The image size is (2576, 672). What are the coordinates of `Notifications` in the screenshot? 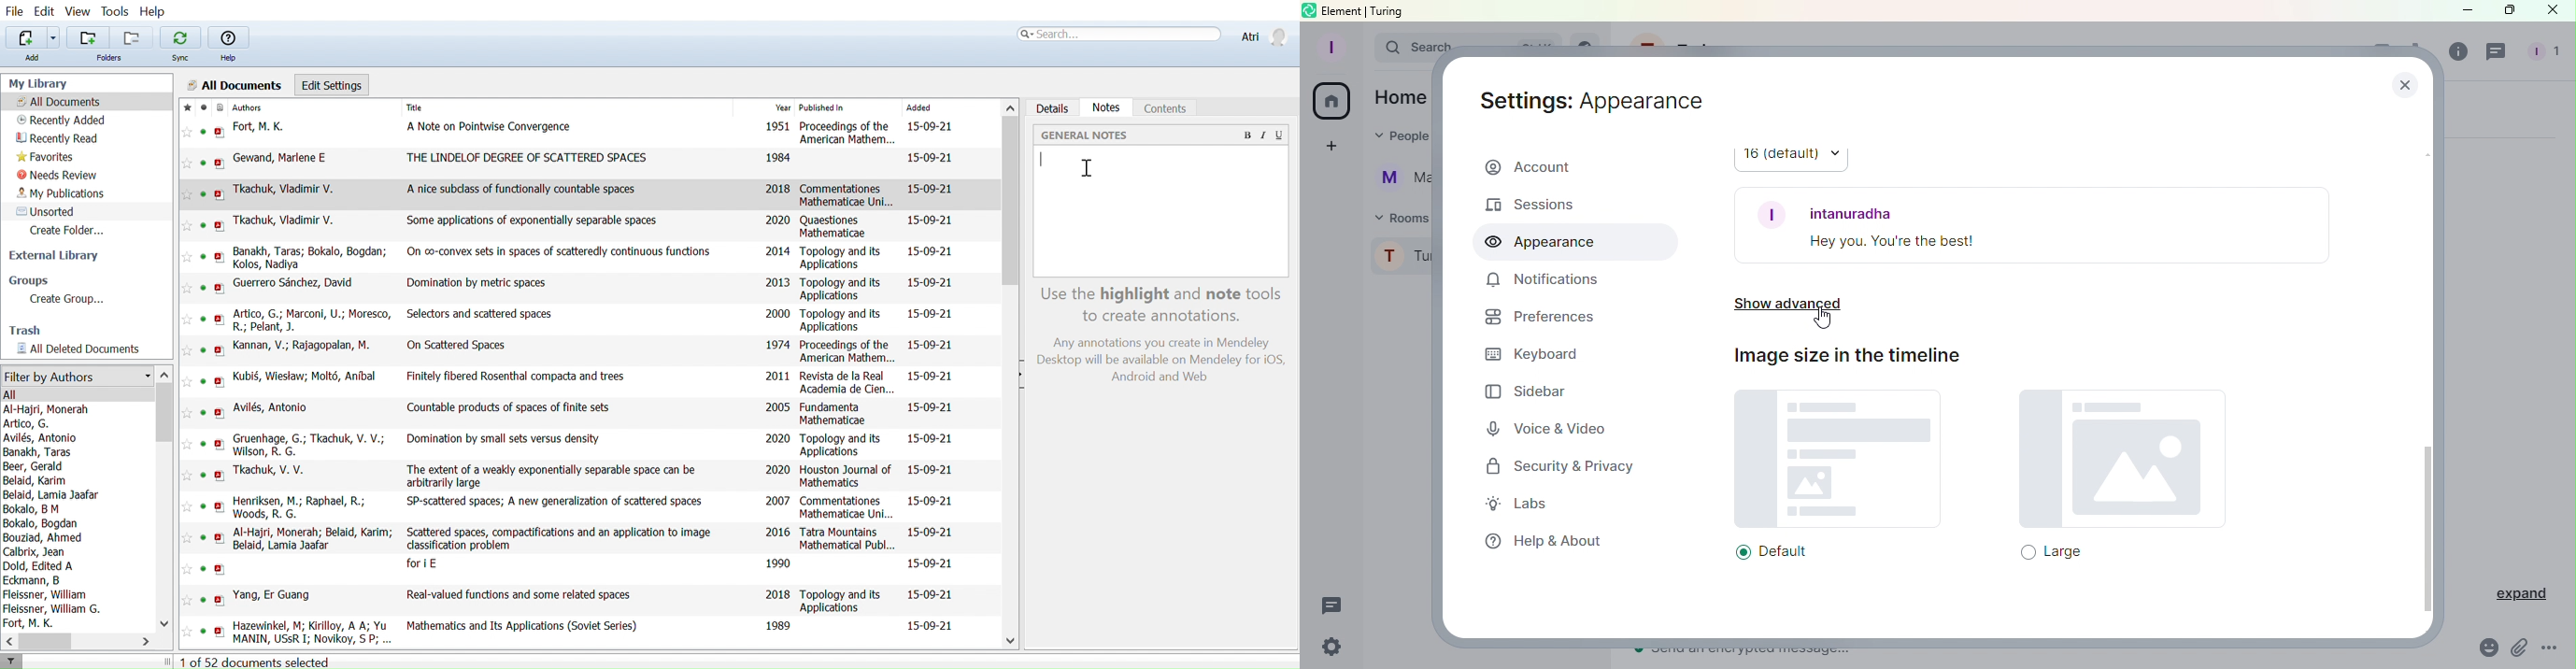 It's located at (1539, 281).